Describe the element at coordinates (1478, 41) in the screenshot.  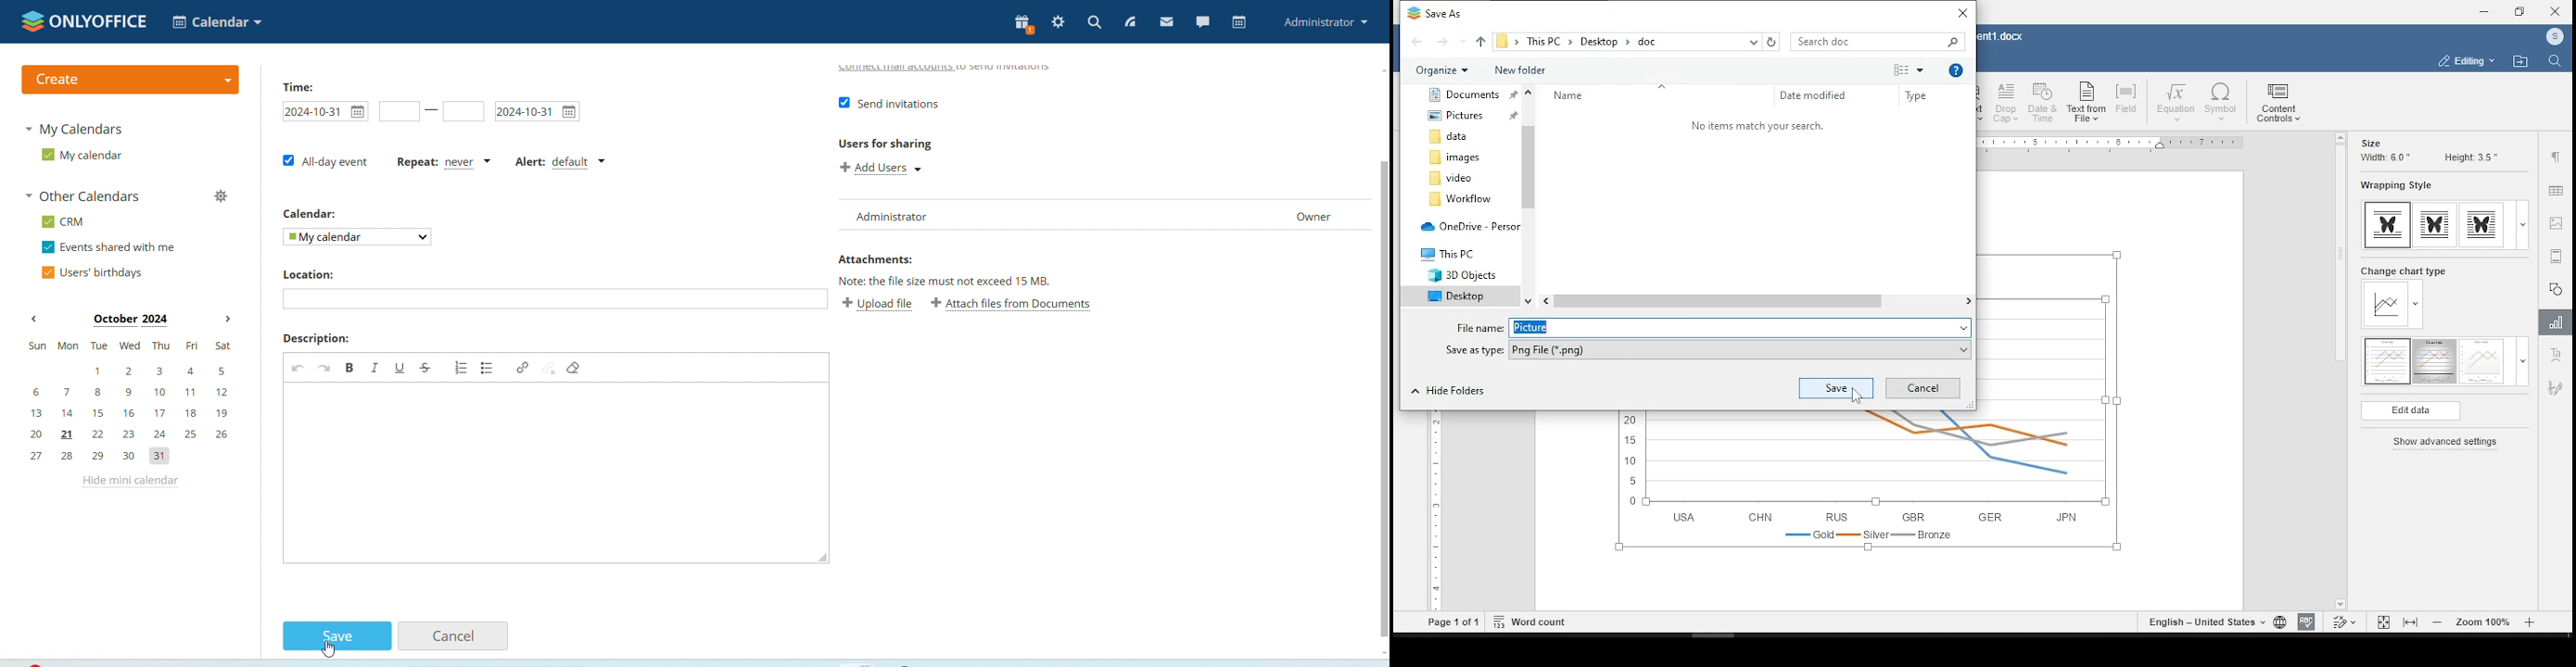
I see `up` at that location.